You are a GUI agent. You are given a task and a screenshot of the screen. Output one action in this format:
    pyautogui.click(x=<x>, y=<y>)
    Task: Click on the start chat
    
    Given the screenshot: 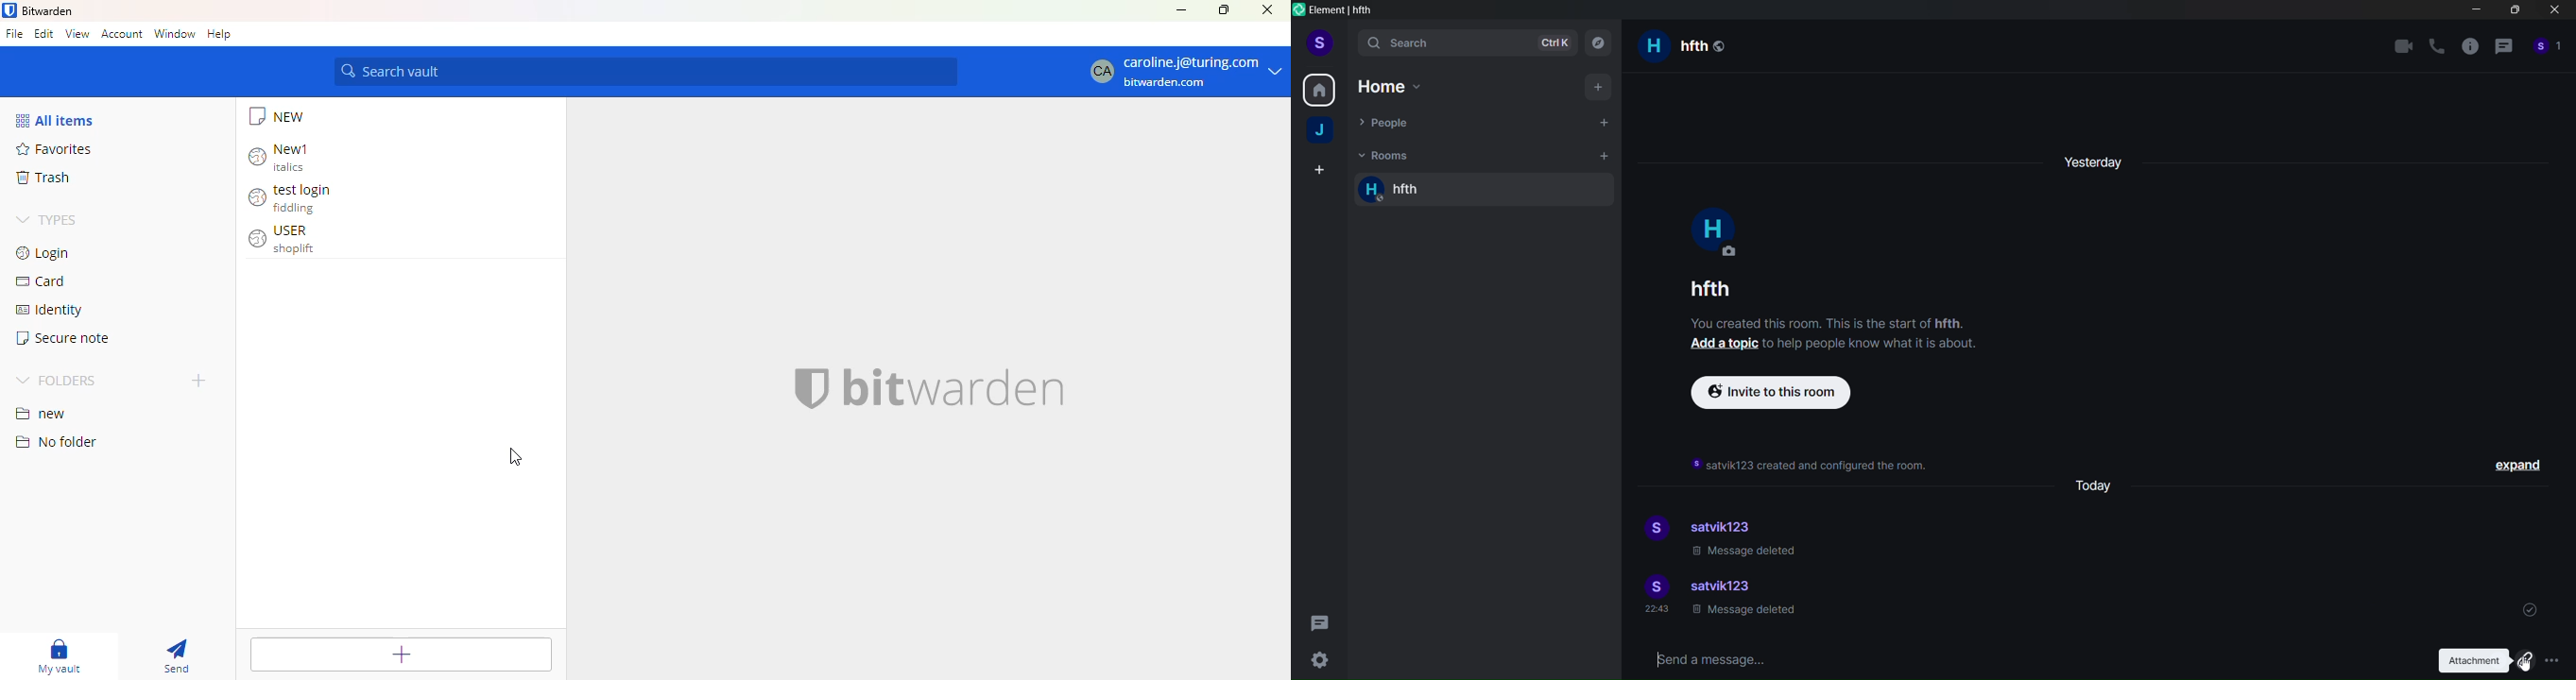 What is the action you would take?
    pyautogui.click(x=1602, y=121)
    